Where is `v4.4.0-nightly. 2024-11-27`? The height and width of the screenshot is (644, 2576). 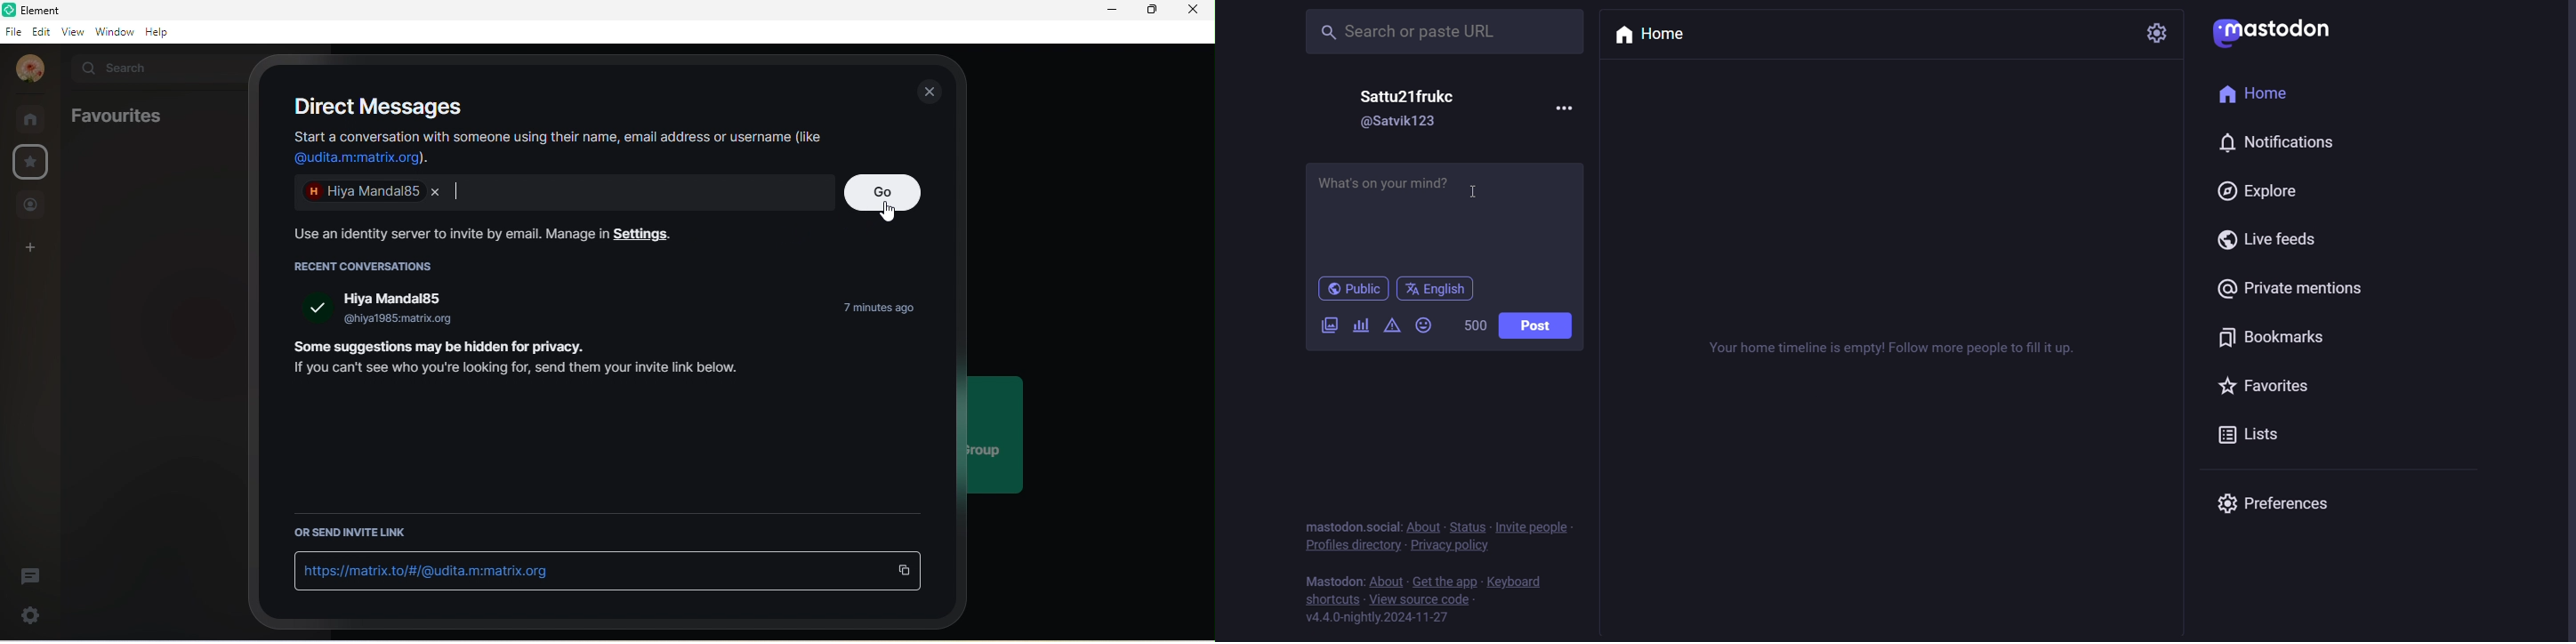
v4.4.0-nightly. 2024-11-27 is located at coordinates (1377, 619).